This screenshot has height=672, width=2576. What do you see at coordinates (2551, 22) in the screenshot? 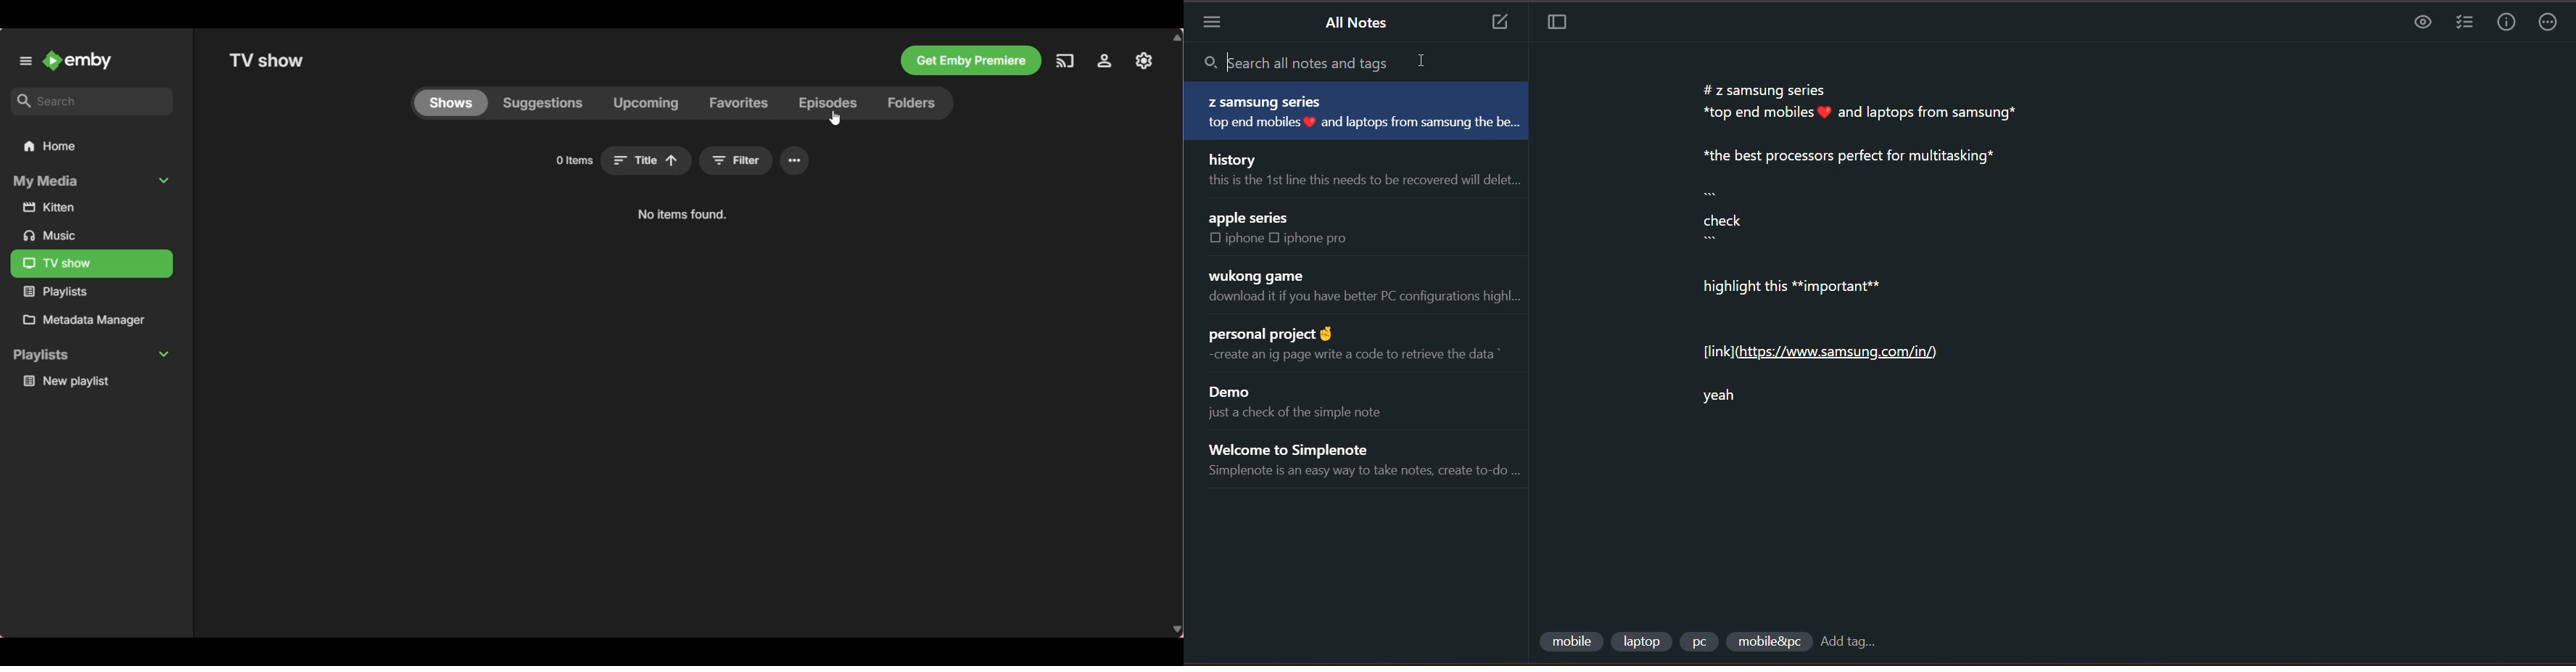
I see `actions` at bounding box center [2551, 22].